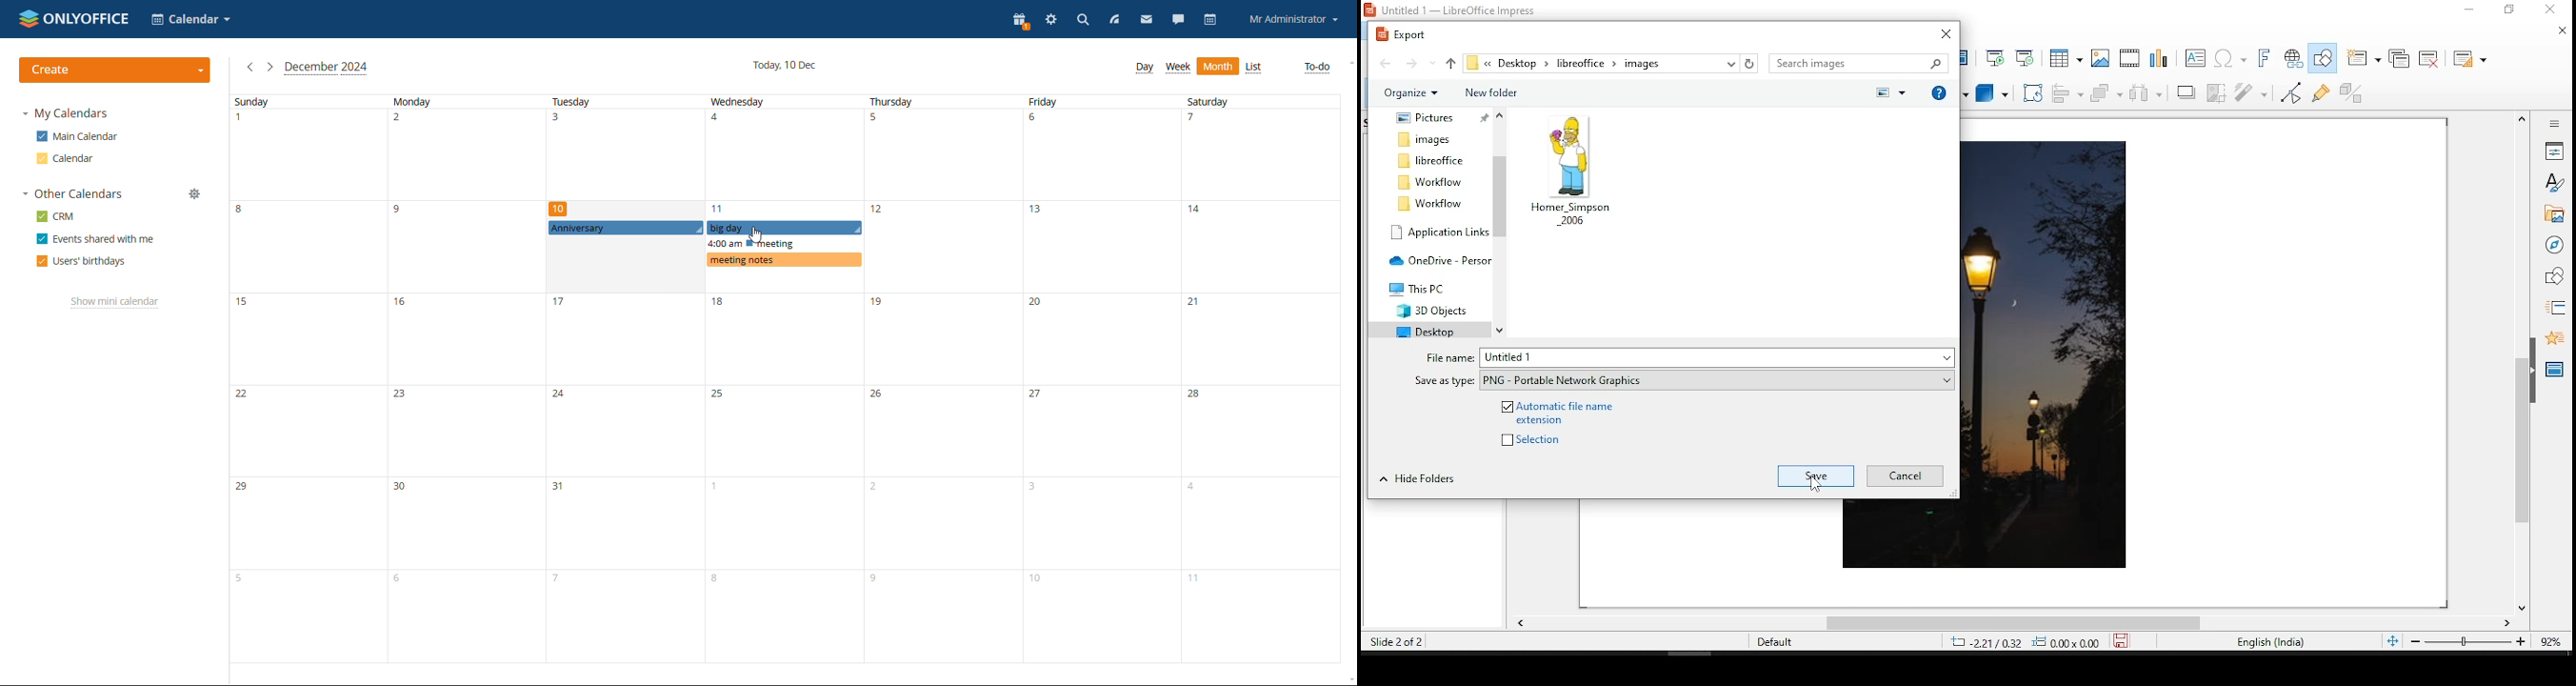 Image resolution: width=2576 pixels, height=700 pixels. Describe the element at coordinates (2320, 58) in the screenshot. I see `show draw functions` at that location.